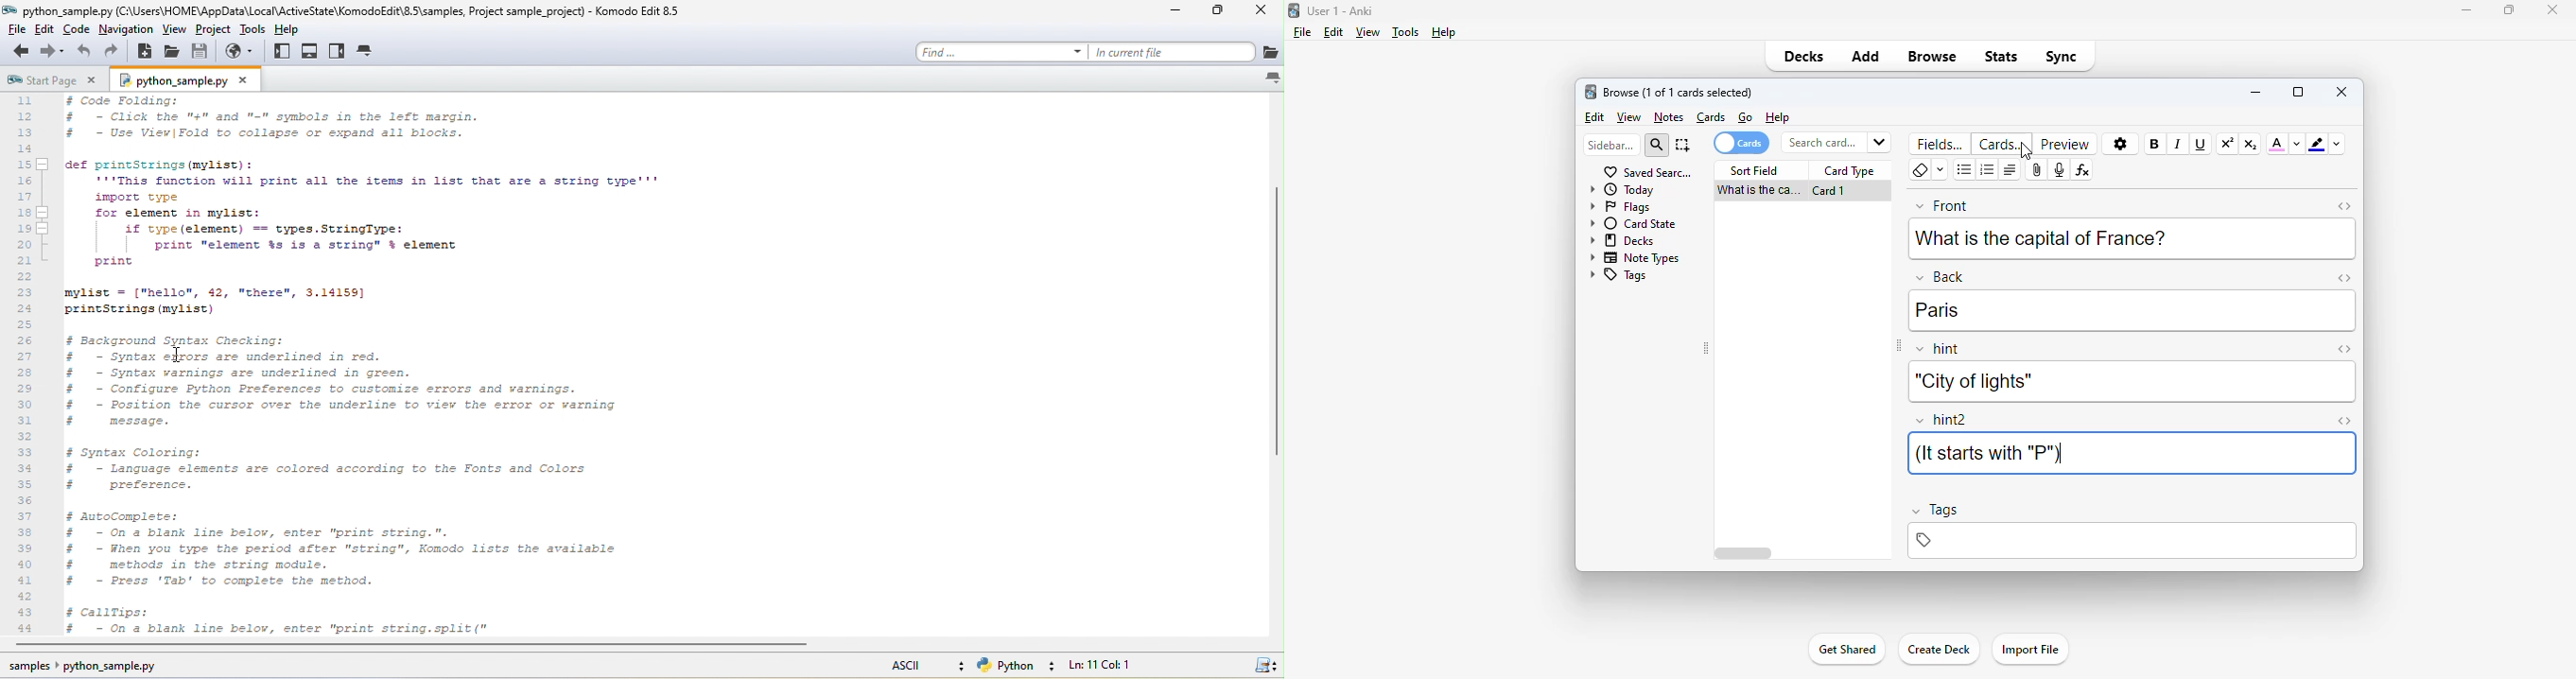 The width and height of the screenshot is (2576, 700). I want to click on maximize, so click(2509, 9).